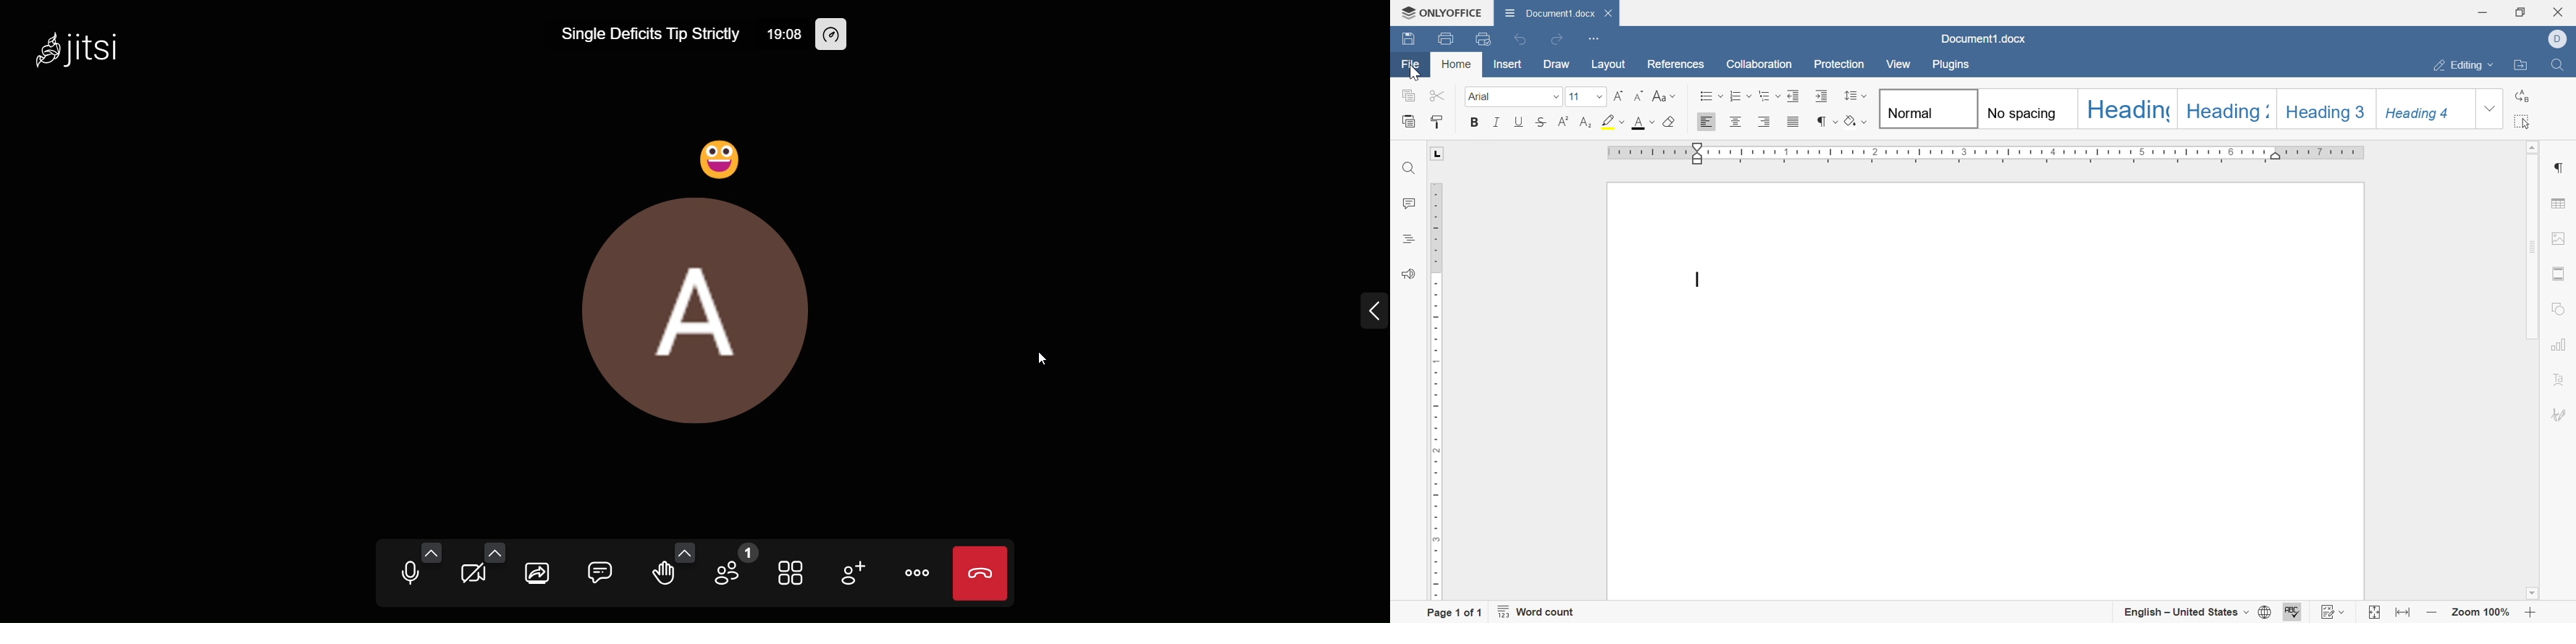 This screenshot has height=644, width=2576. What do you see at coordinates (2464, 67) in the screenshot?
I see `editing` at bounding box center [2464, 67].